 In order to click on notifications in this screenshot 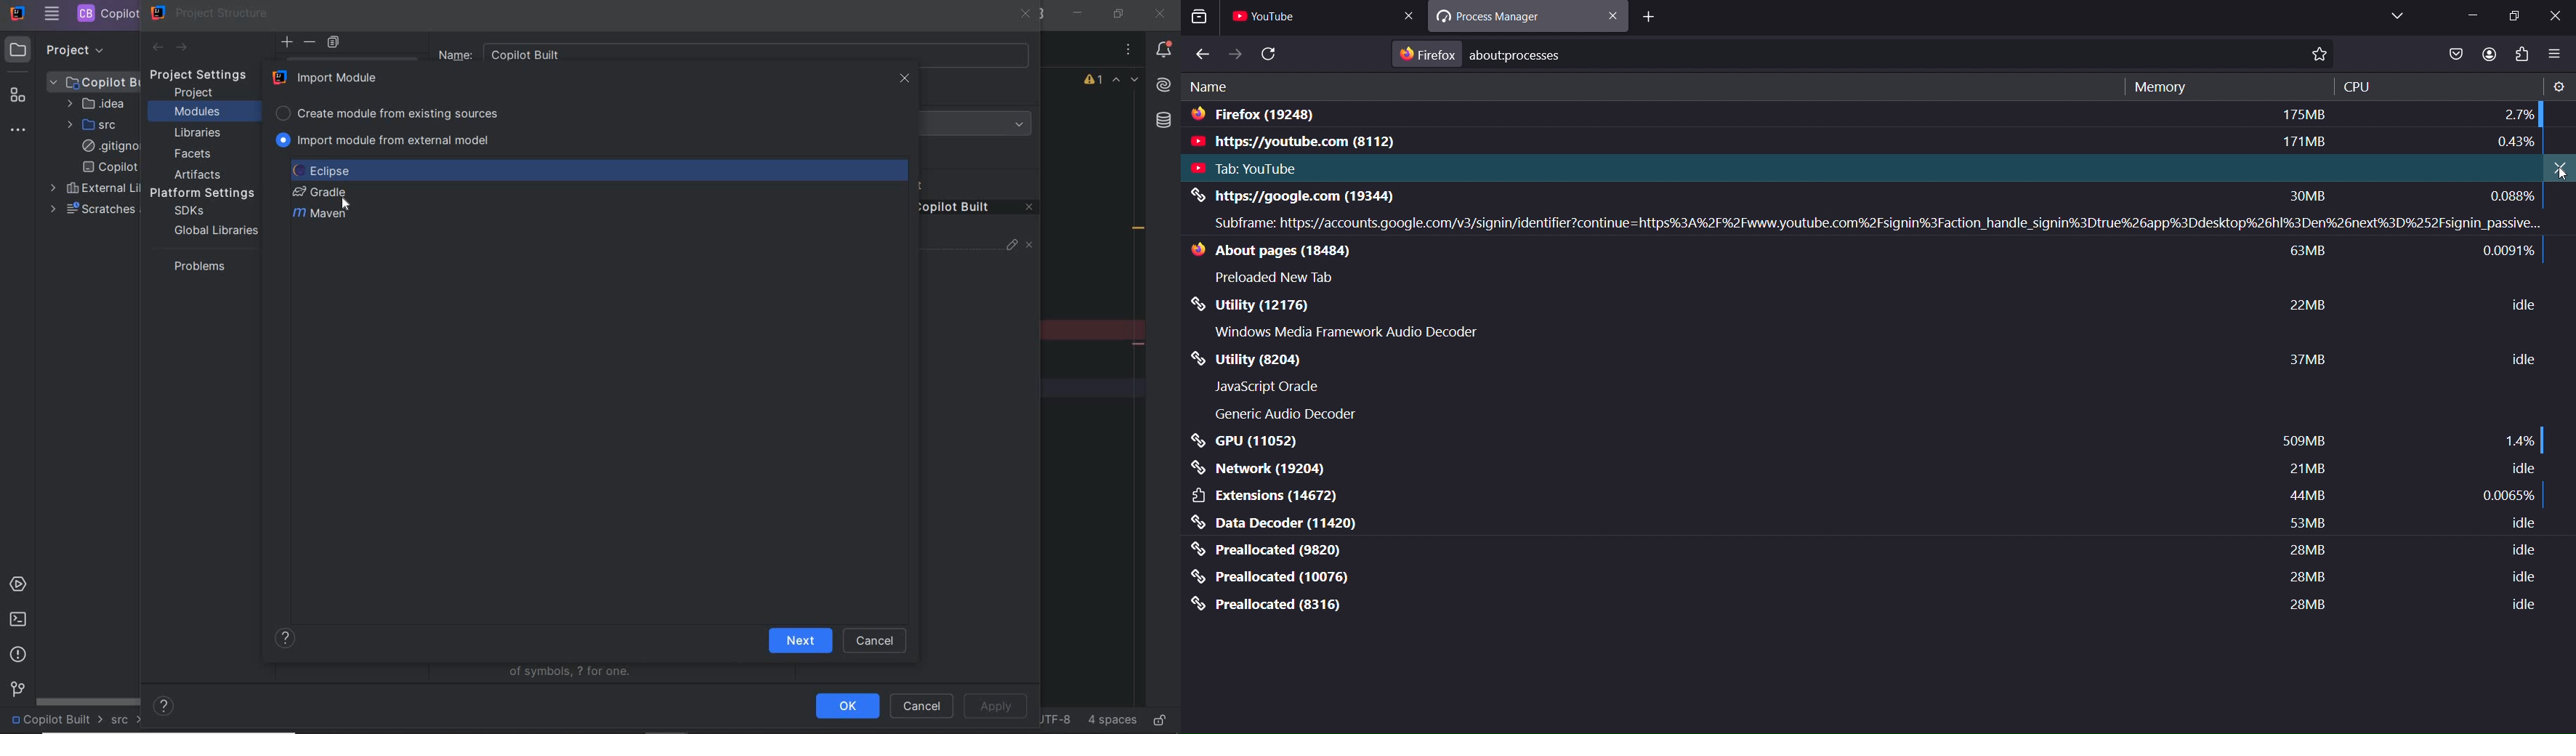, I will do `click(1164, 51)`.